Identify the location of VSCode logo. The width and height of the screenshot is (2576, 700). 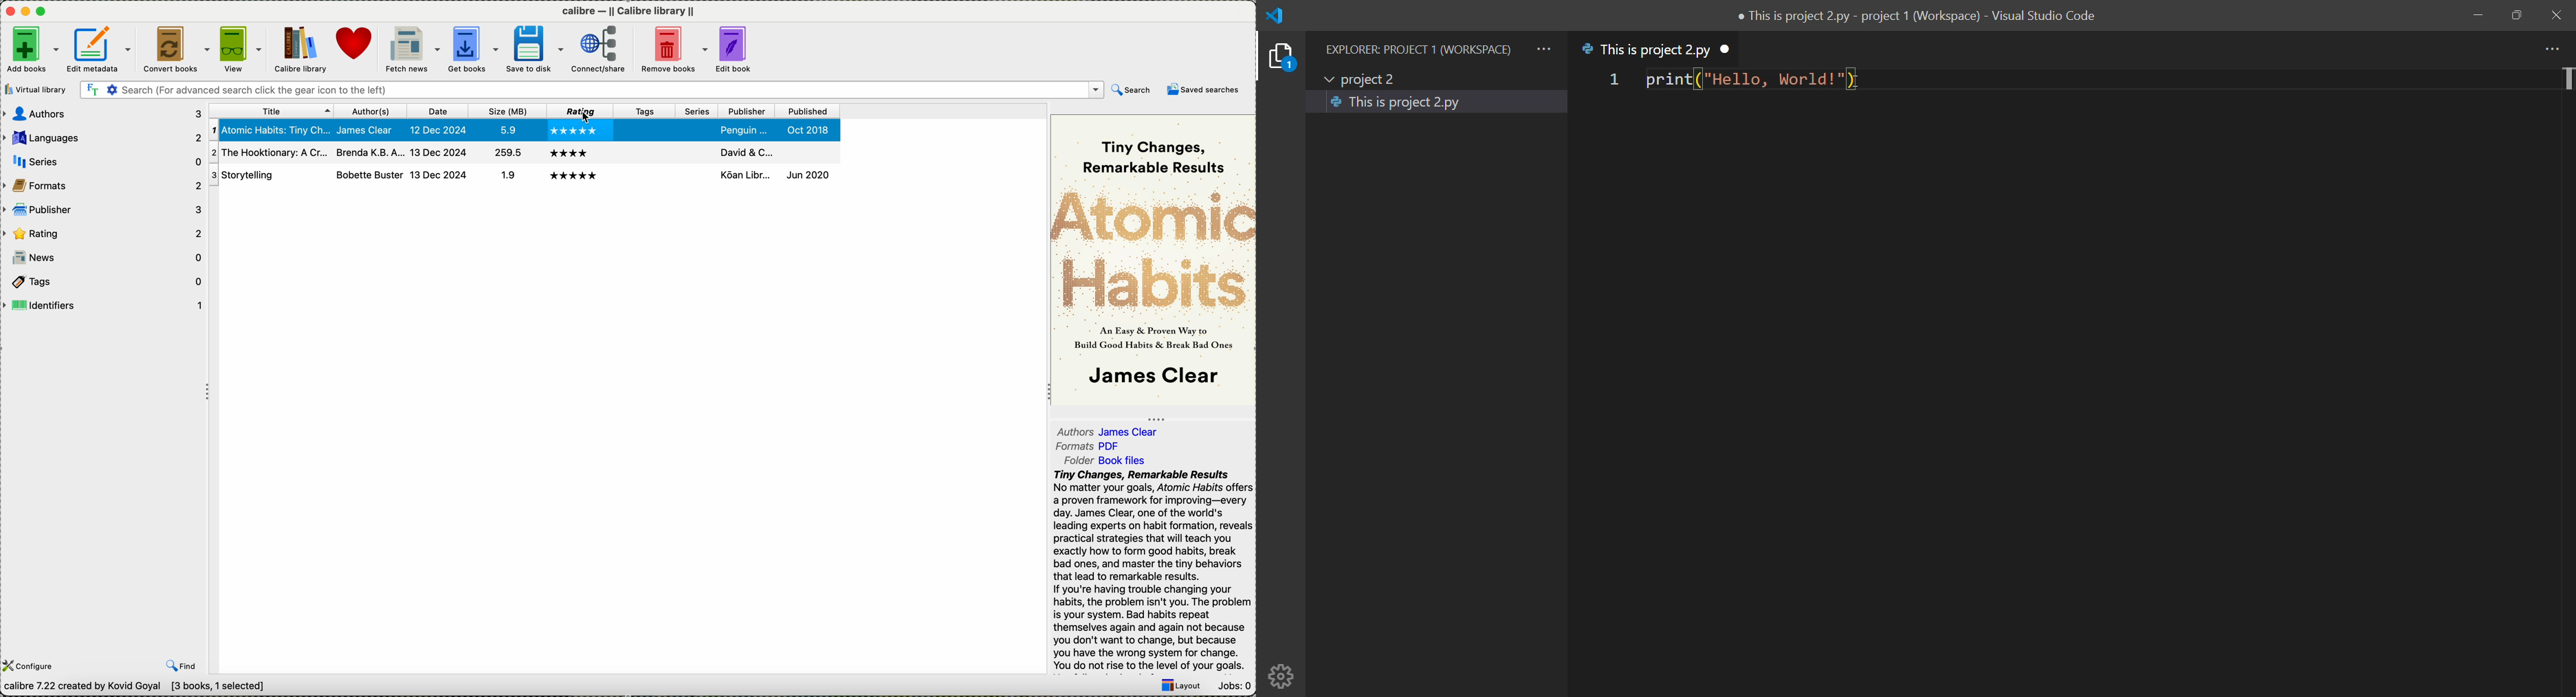
(1282, 16).